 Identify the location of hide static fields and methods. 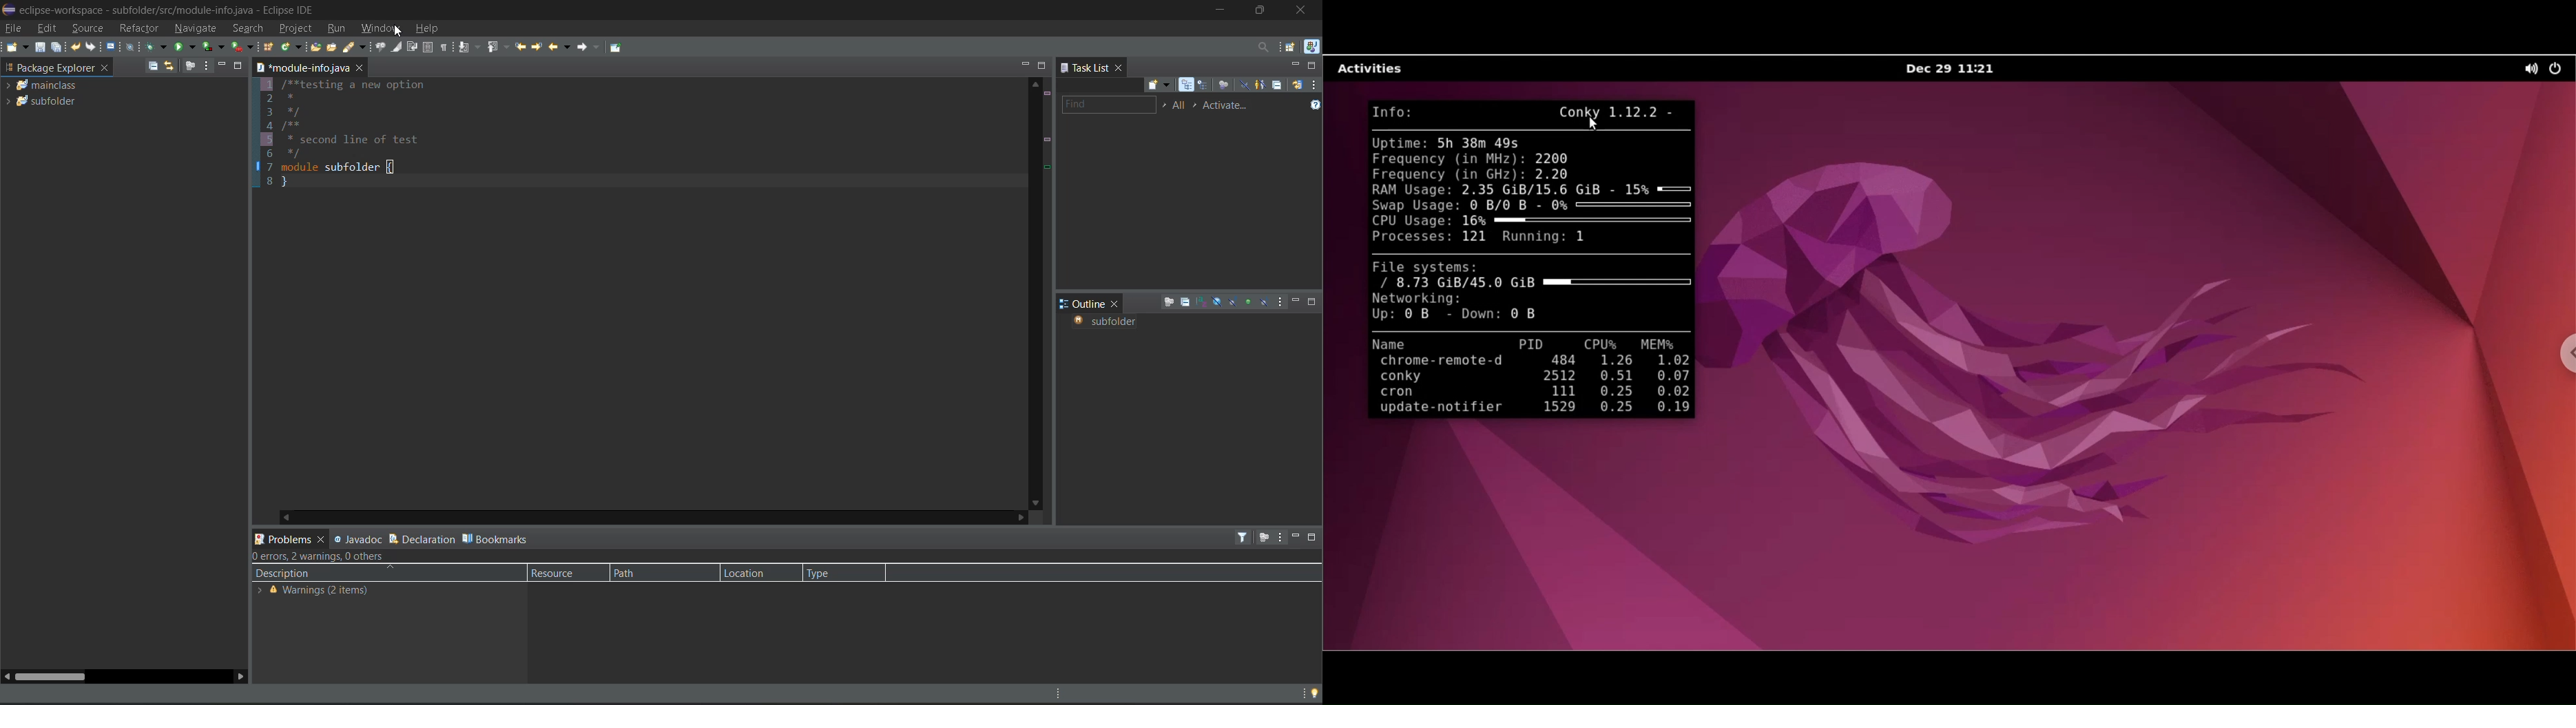
(1232, 302).